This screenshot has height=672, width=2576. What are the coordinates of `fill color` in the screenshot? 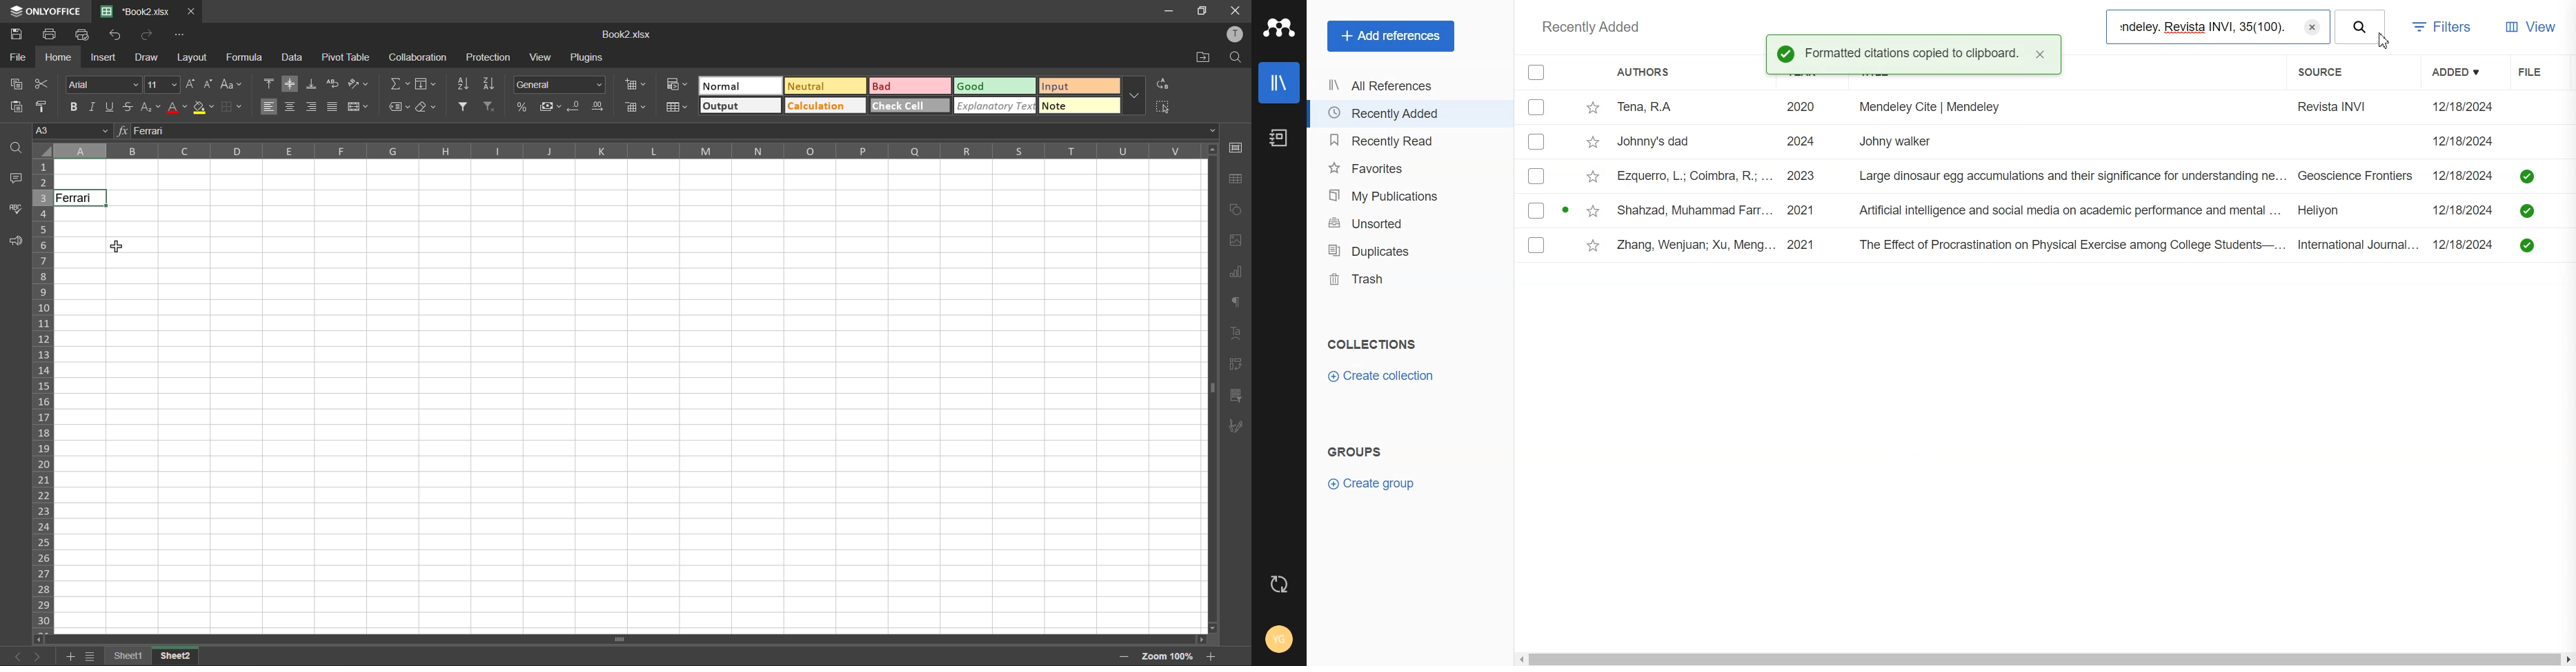 It's located at (204, 107).